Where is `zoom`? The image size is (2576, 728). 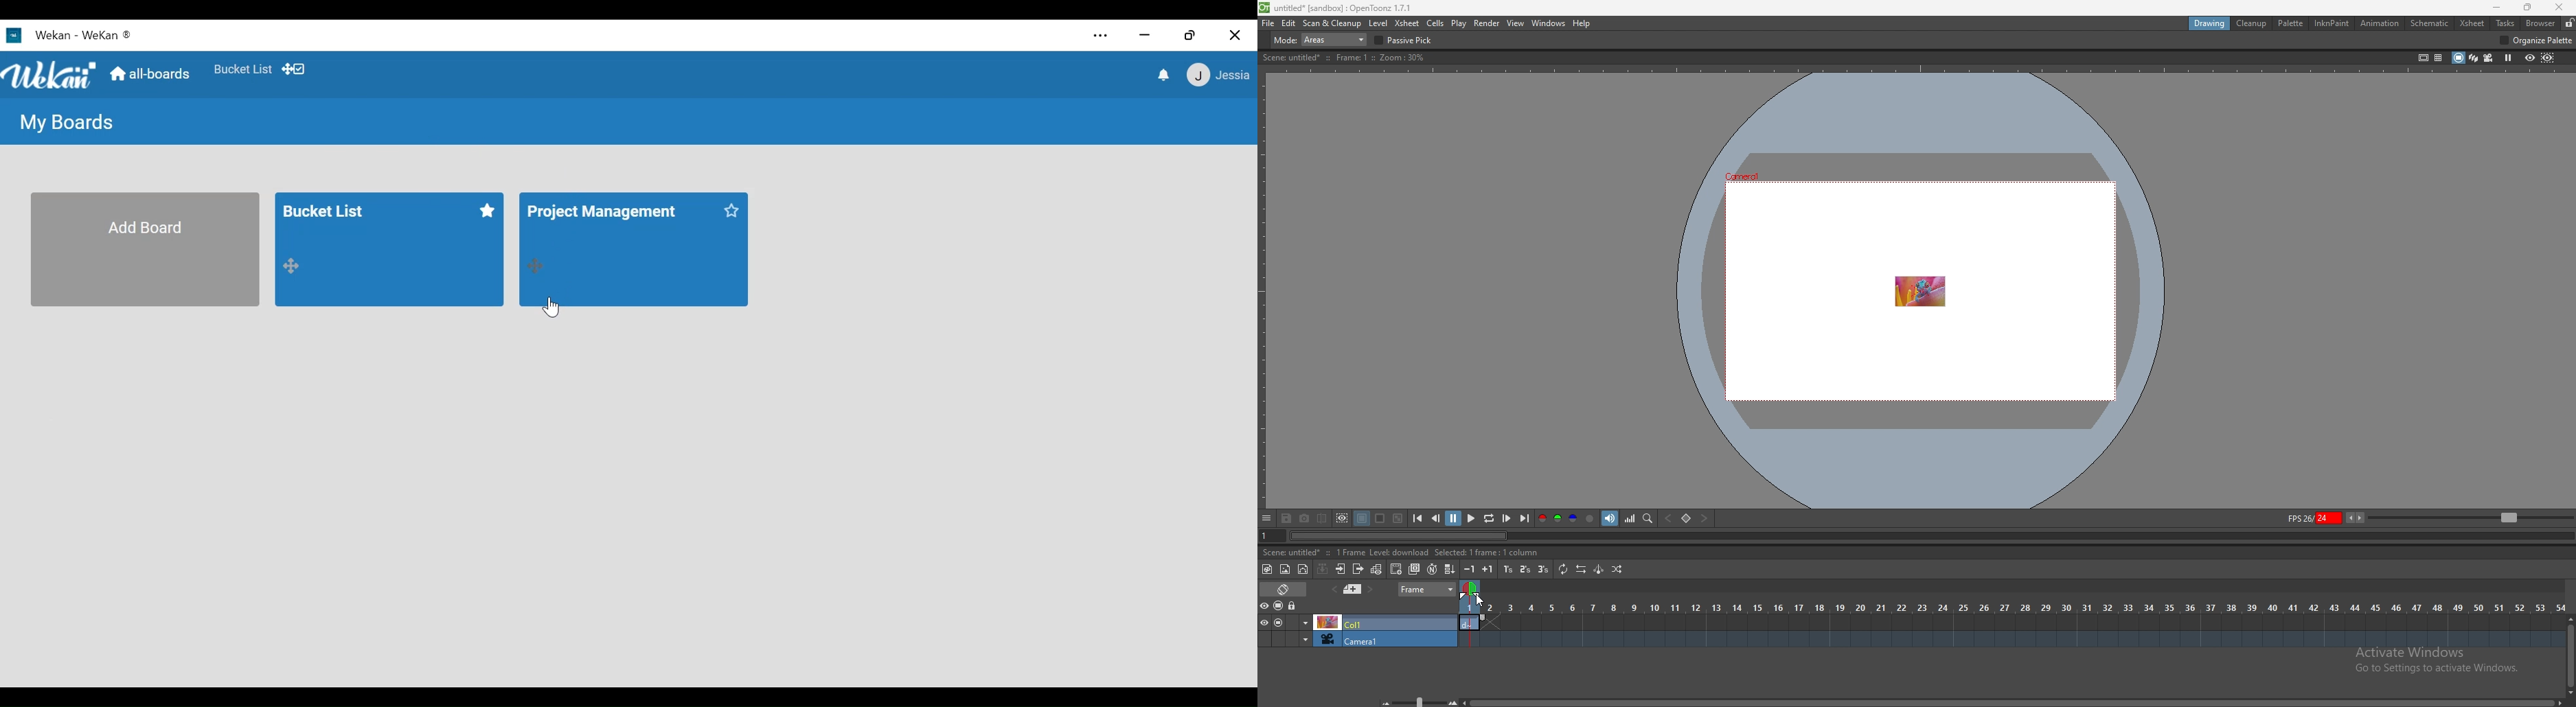 zoom is located at coordinates (2471, 516).